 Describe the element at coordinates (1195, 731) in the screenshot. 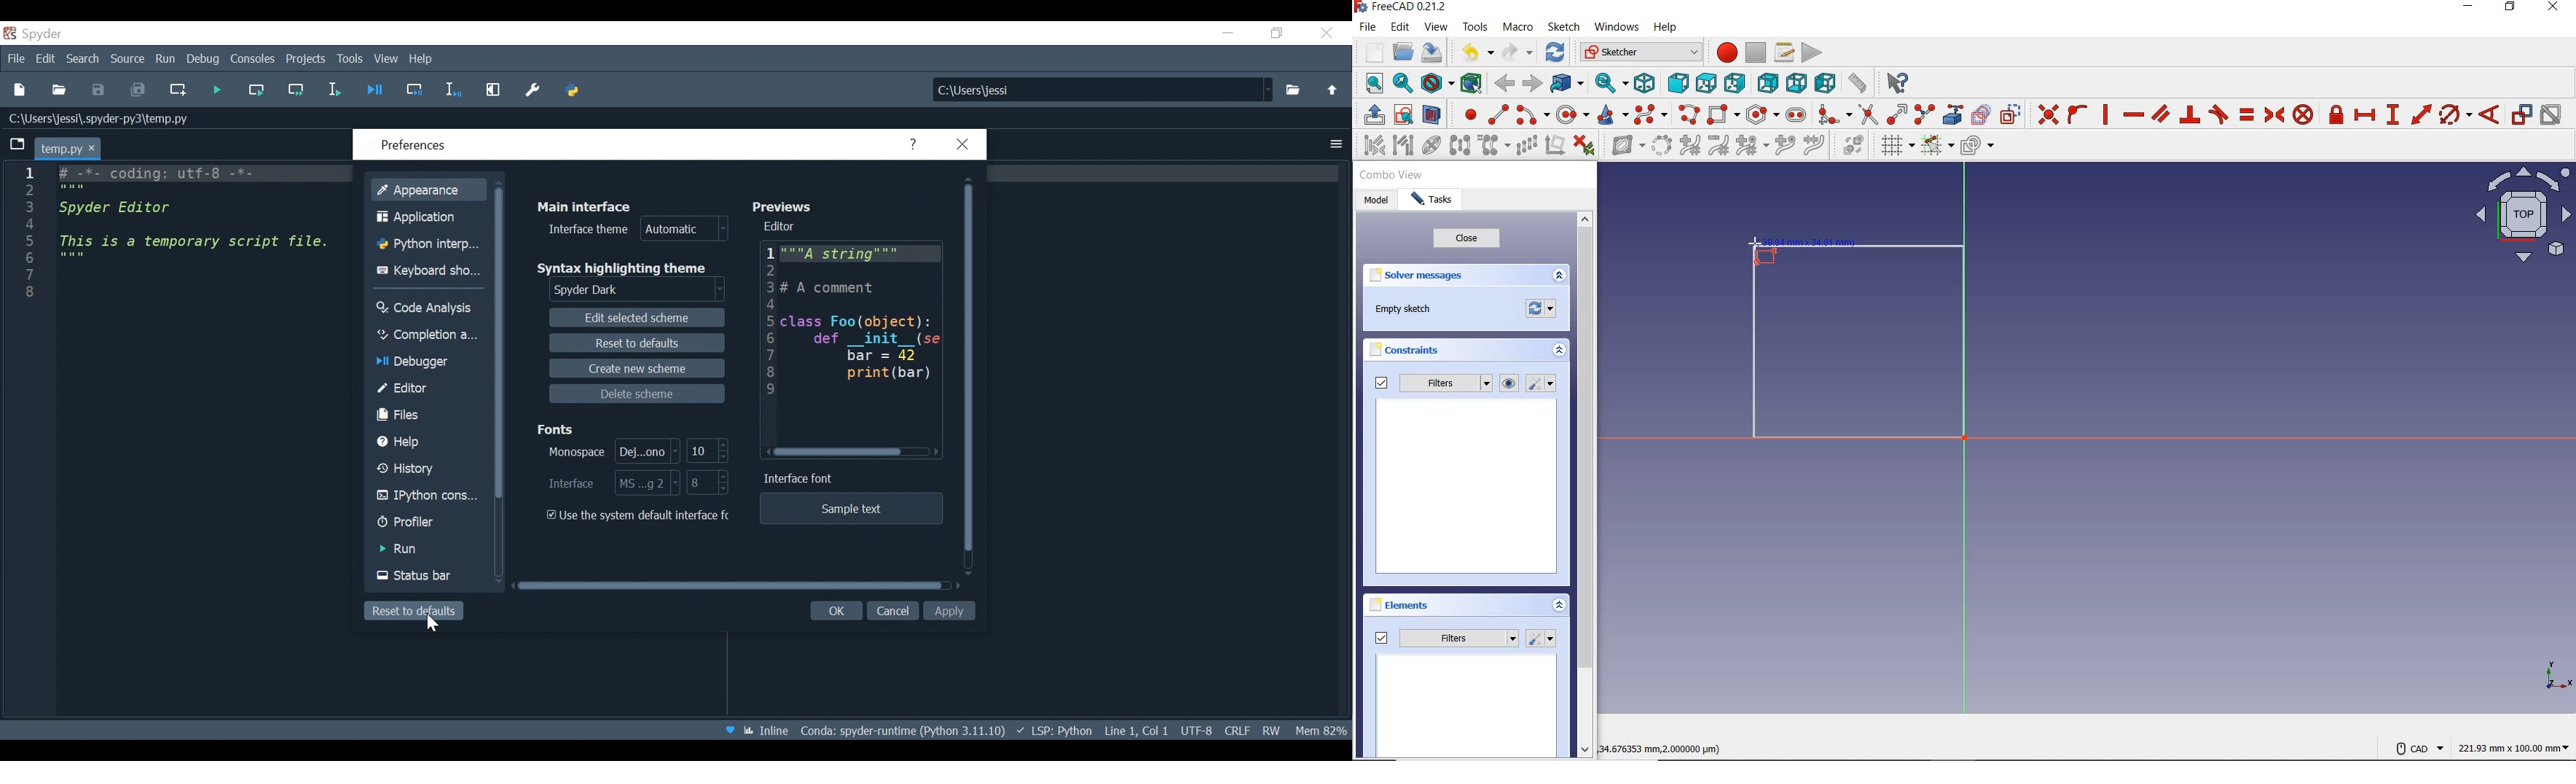

I see `File Encoding` at that location.